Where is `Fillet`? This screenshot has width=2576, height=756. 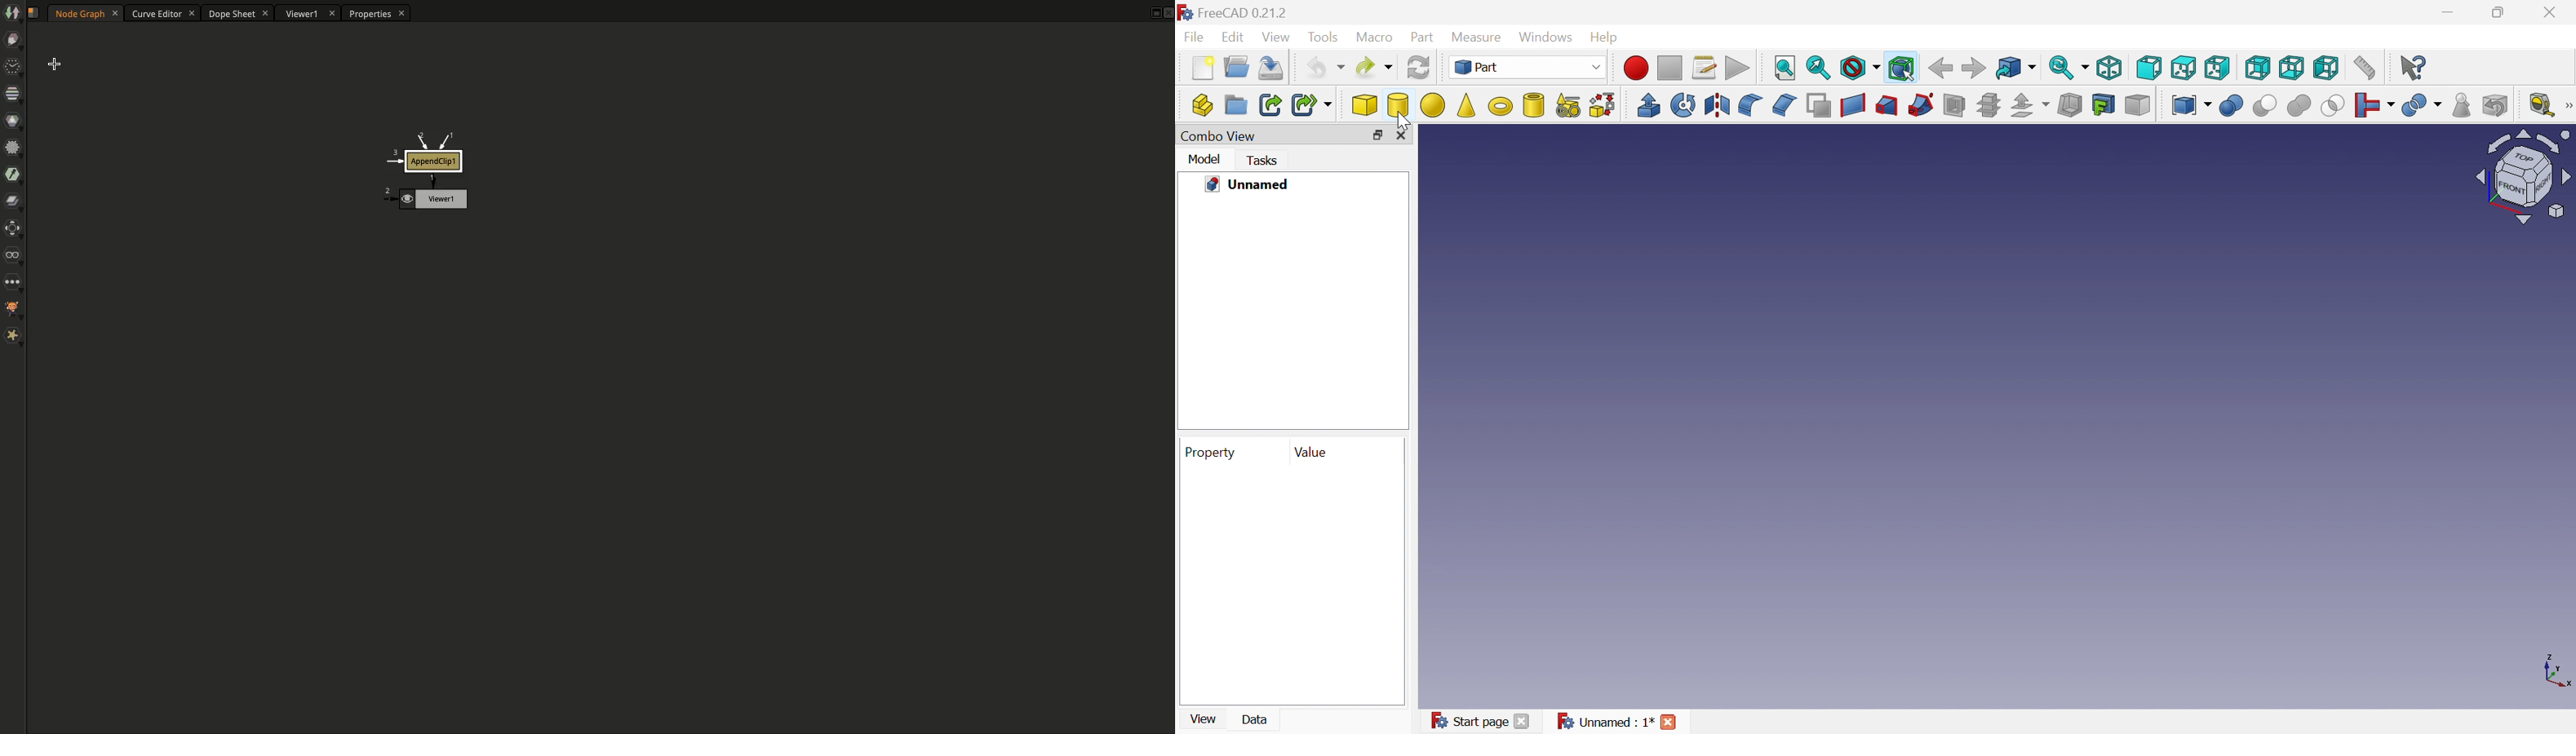 Fillet is located at coordinates (1749, 105).